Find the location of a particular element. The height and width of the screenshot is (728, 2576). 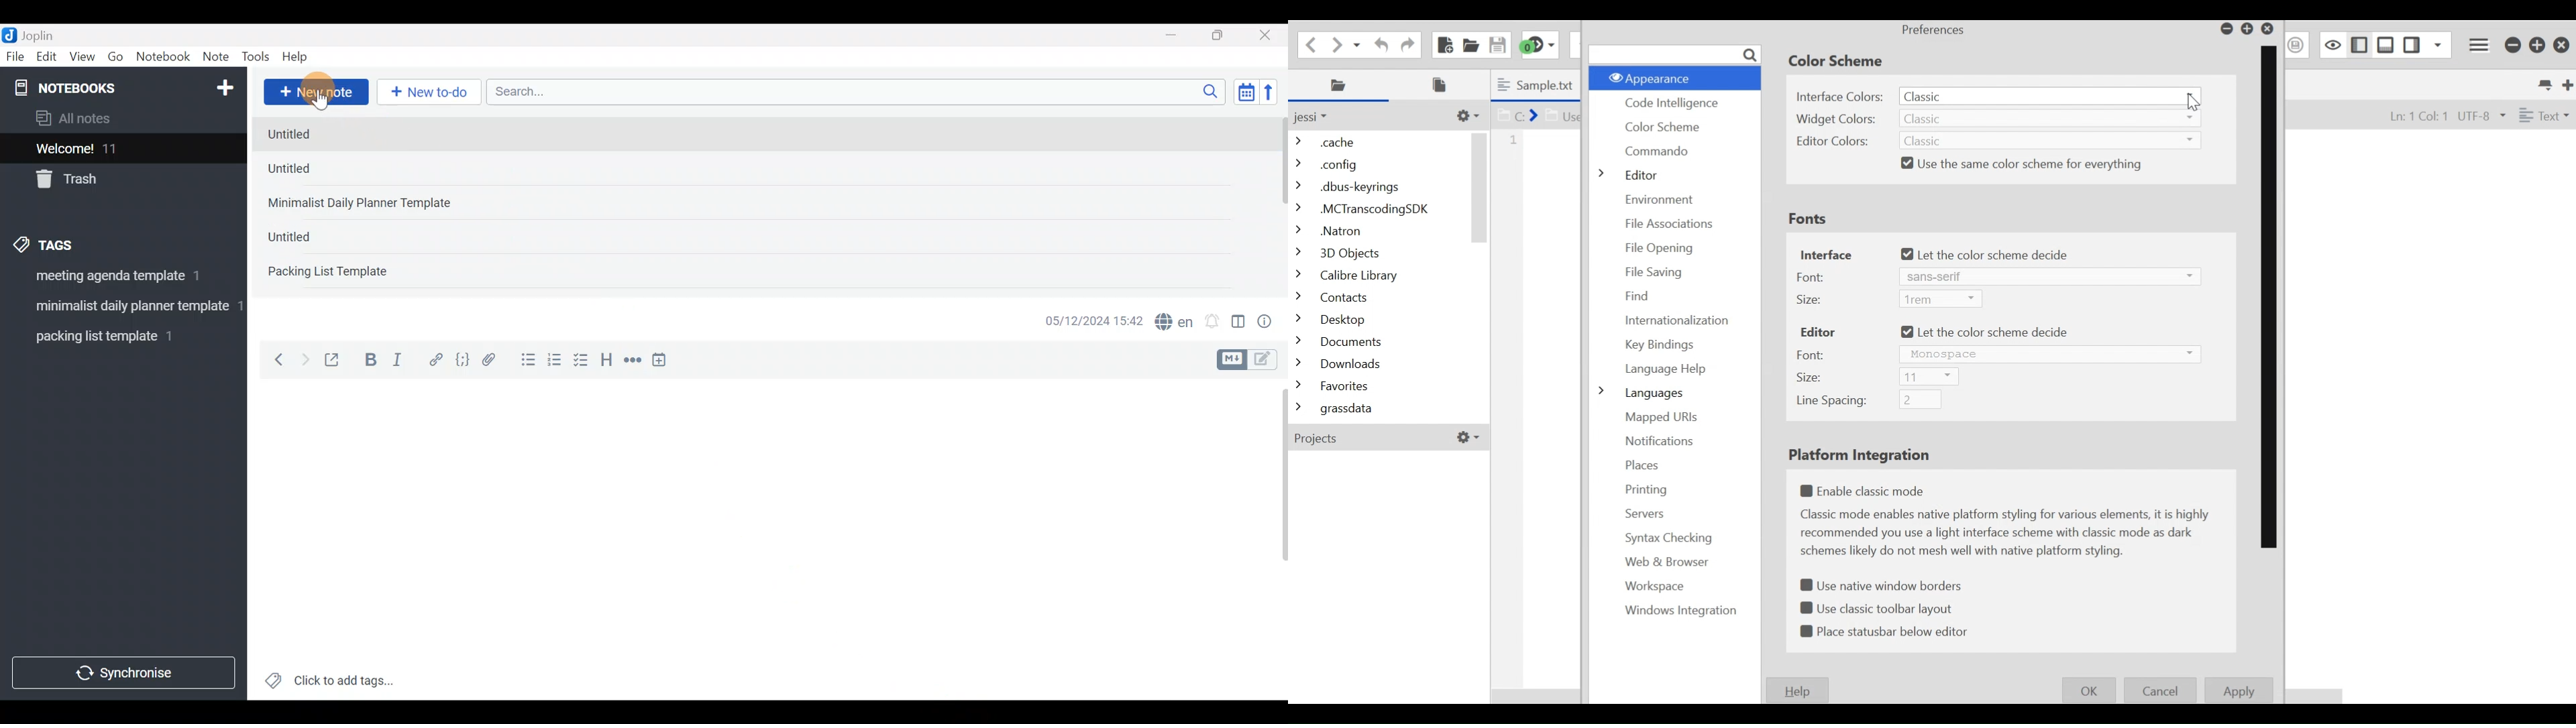

Windows Intergration is located at coordinates (1673, 611).